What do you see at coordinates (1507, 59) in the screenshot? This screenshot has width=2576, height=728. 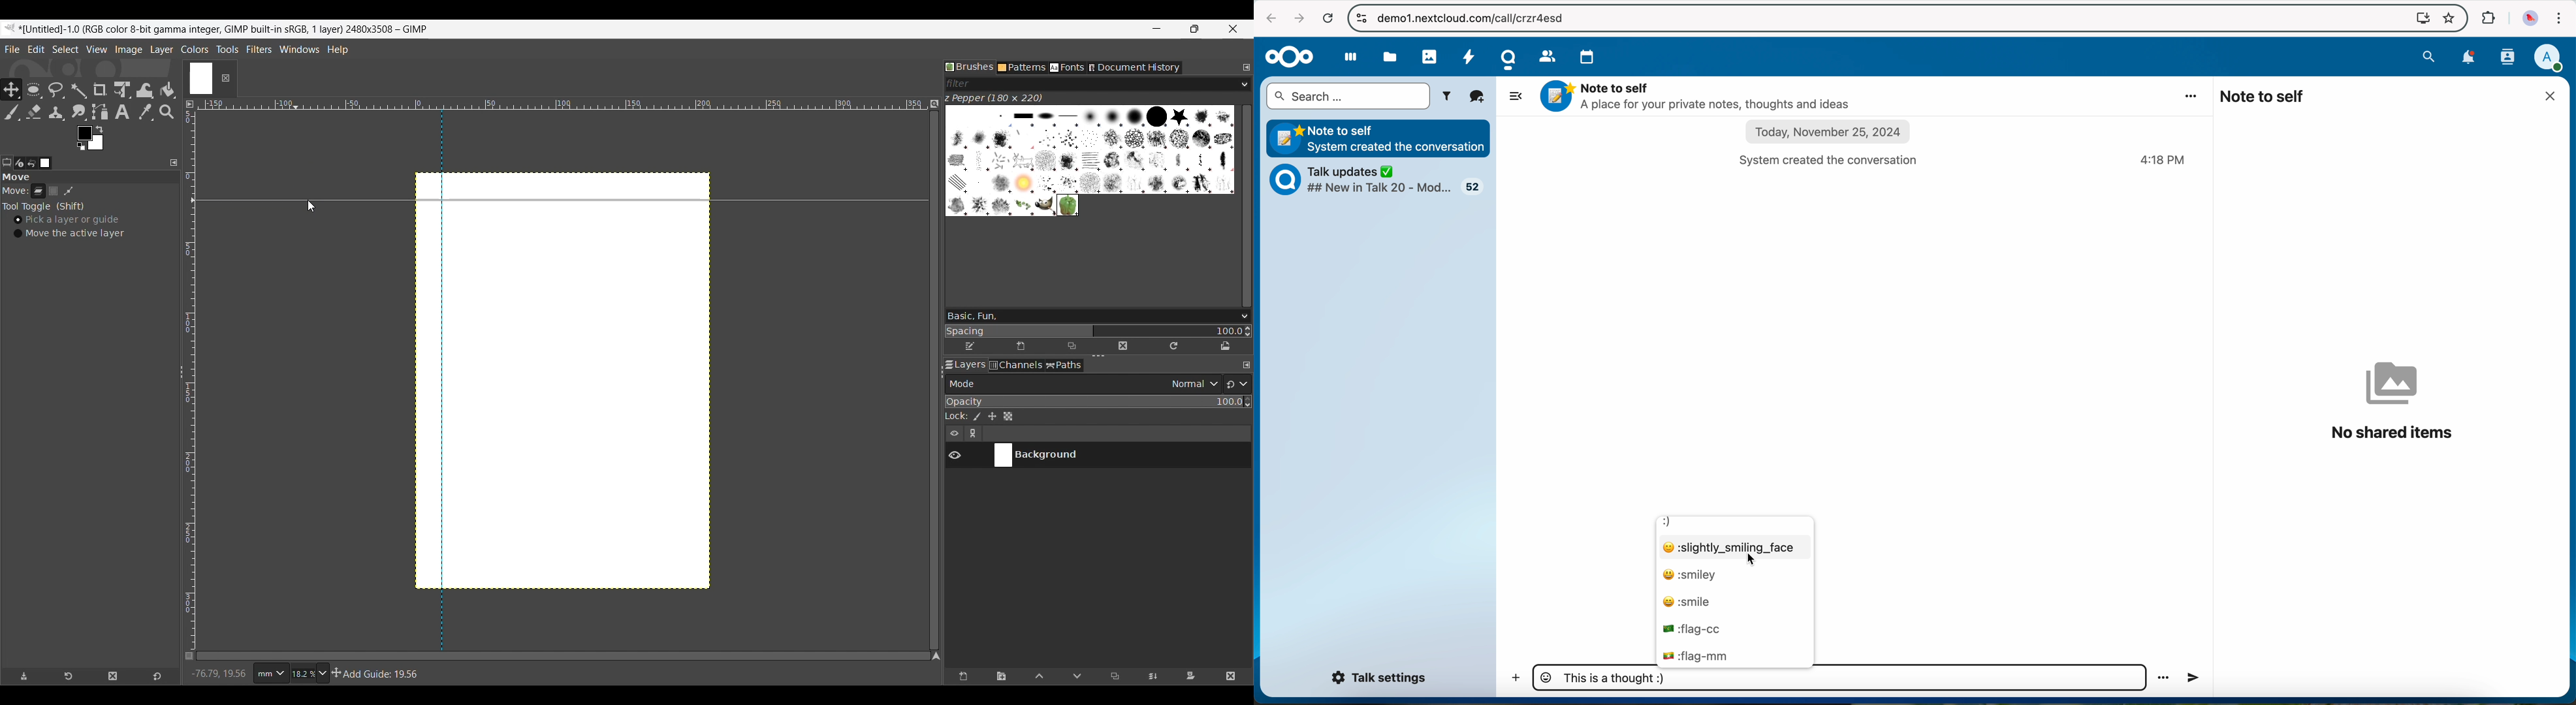 I see `Talk` at bounding box center [1507, 59].